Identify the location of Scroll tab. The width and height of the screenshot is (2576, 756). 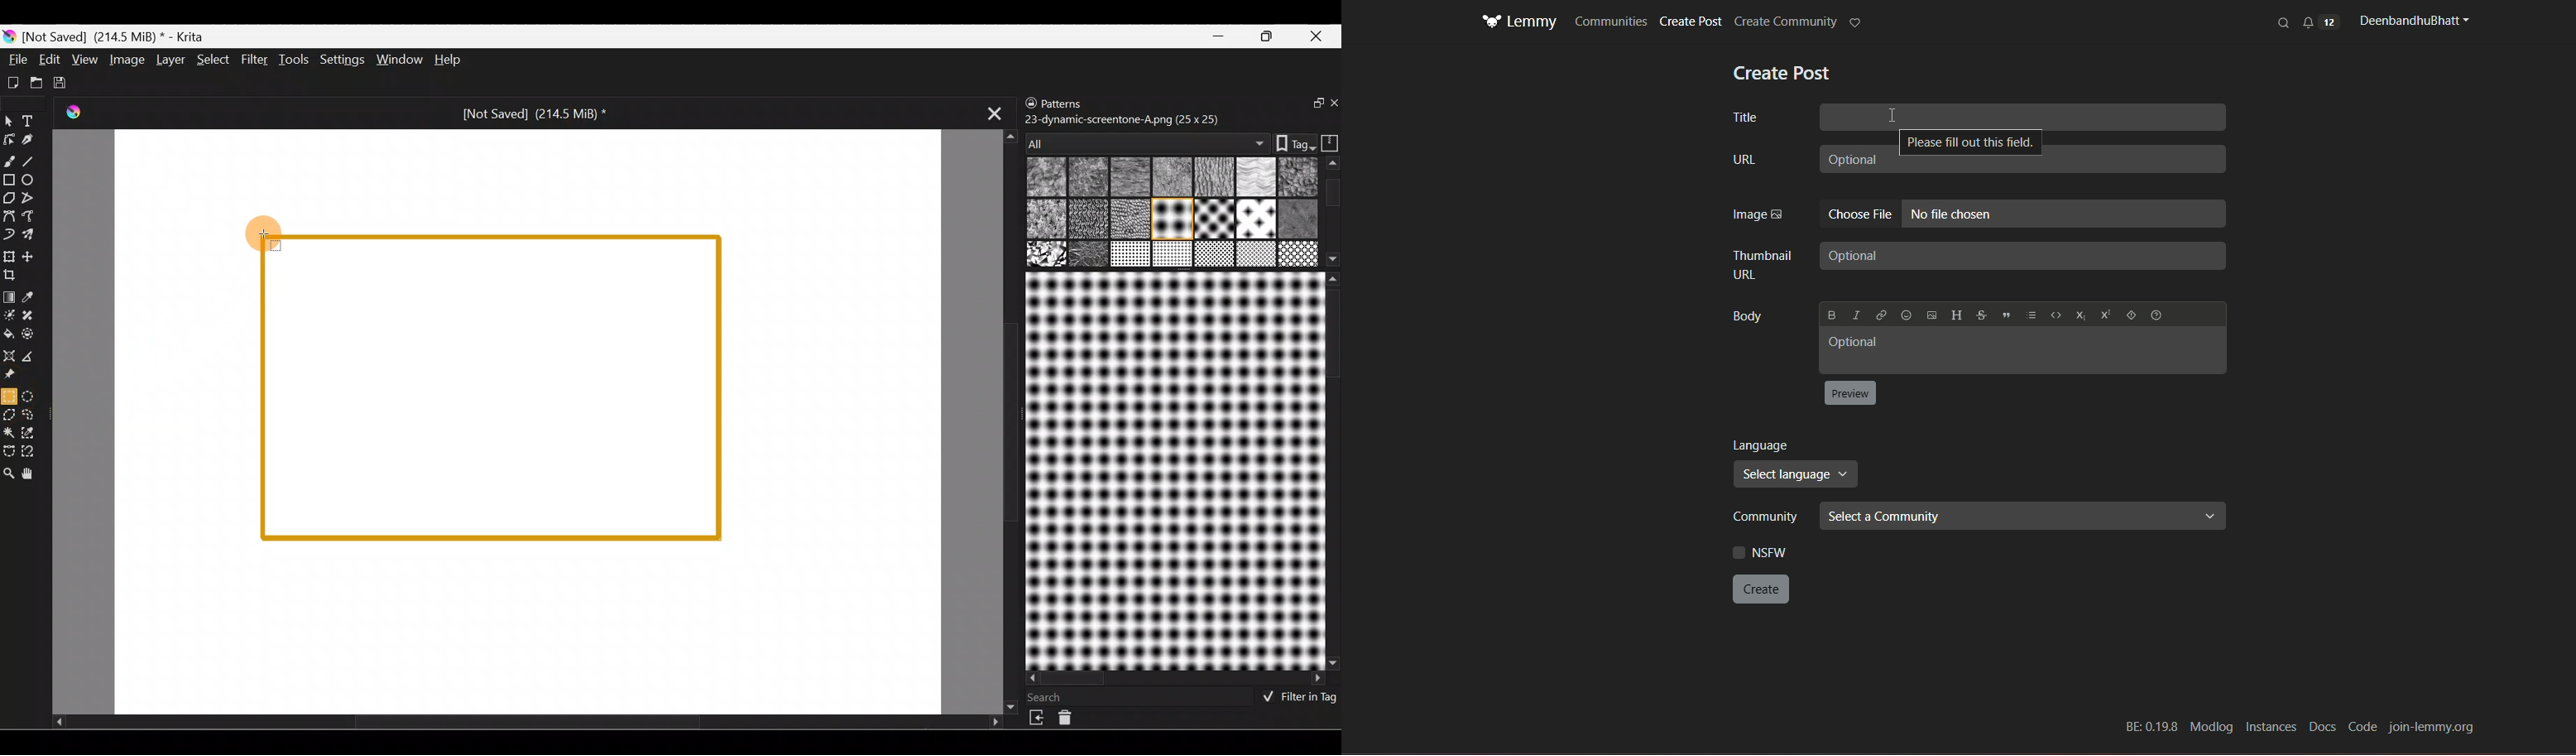
(1005, 419).